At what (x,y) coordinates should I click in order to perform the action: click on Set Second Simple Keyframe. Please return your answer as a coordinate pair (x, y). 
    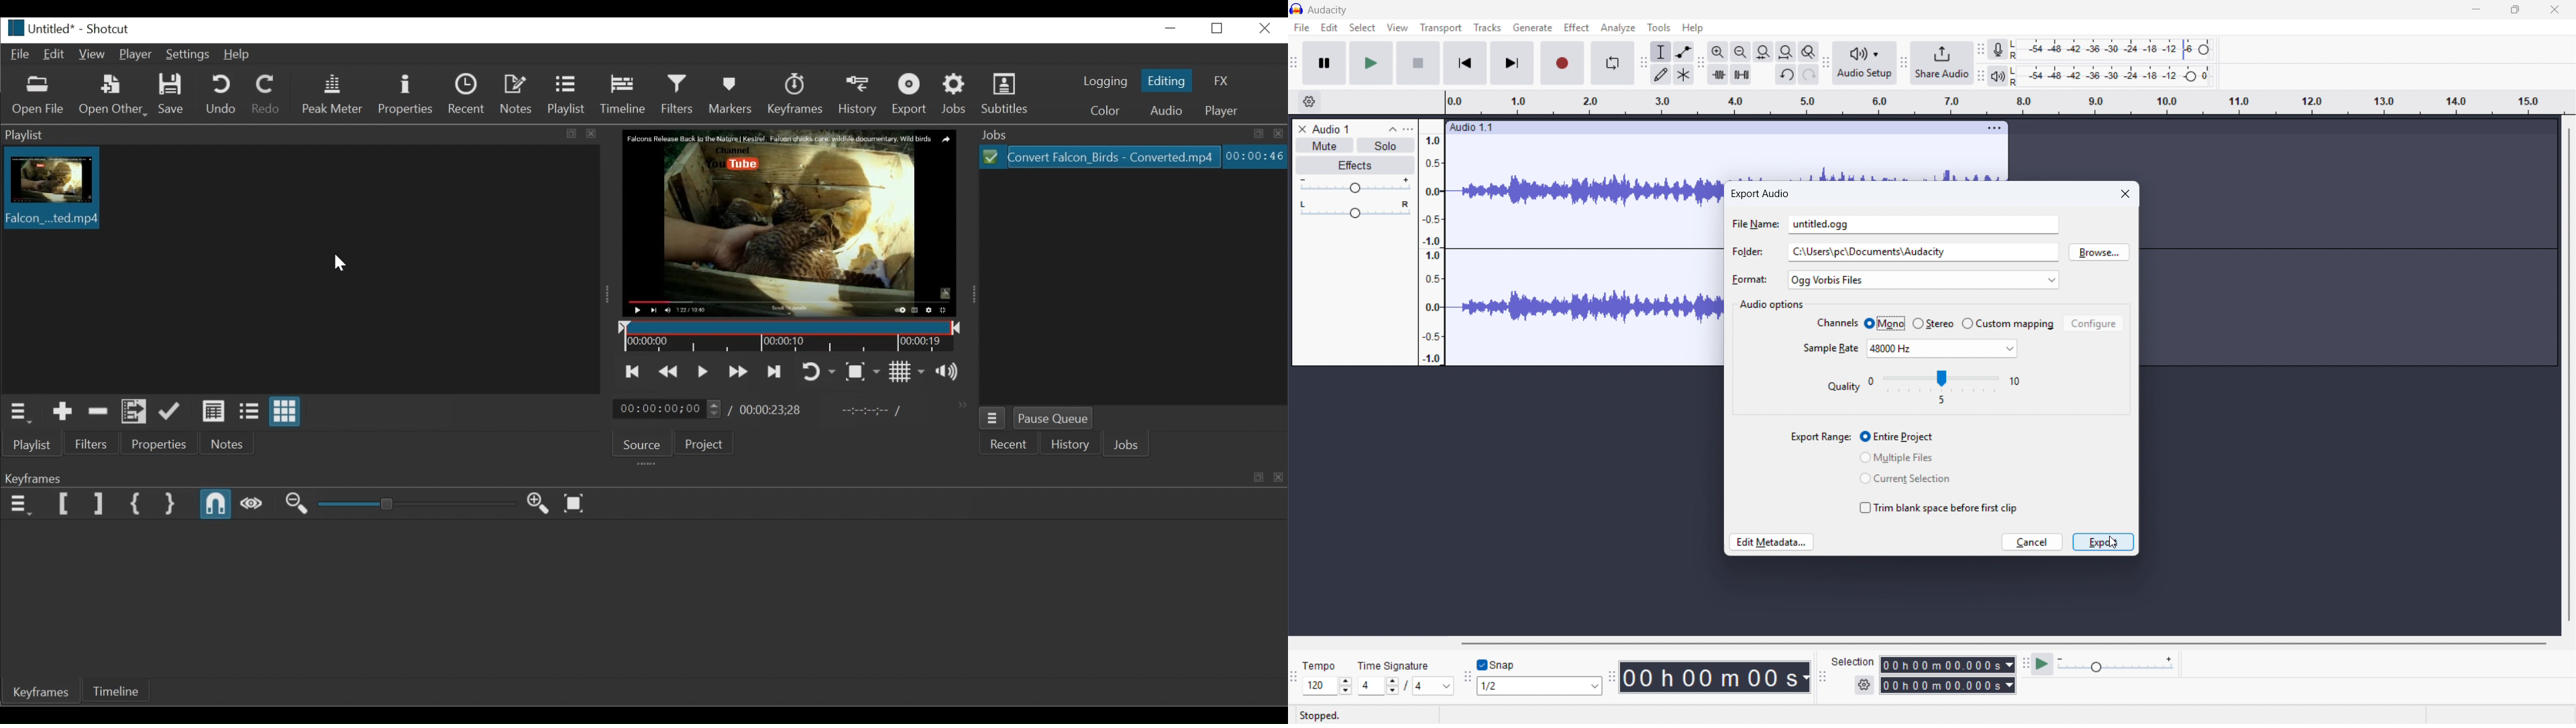
    Looking at the image, I should click on (170, 503).